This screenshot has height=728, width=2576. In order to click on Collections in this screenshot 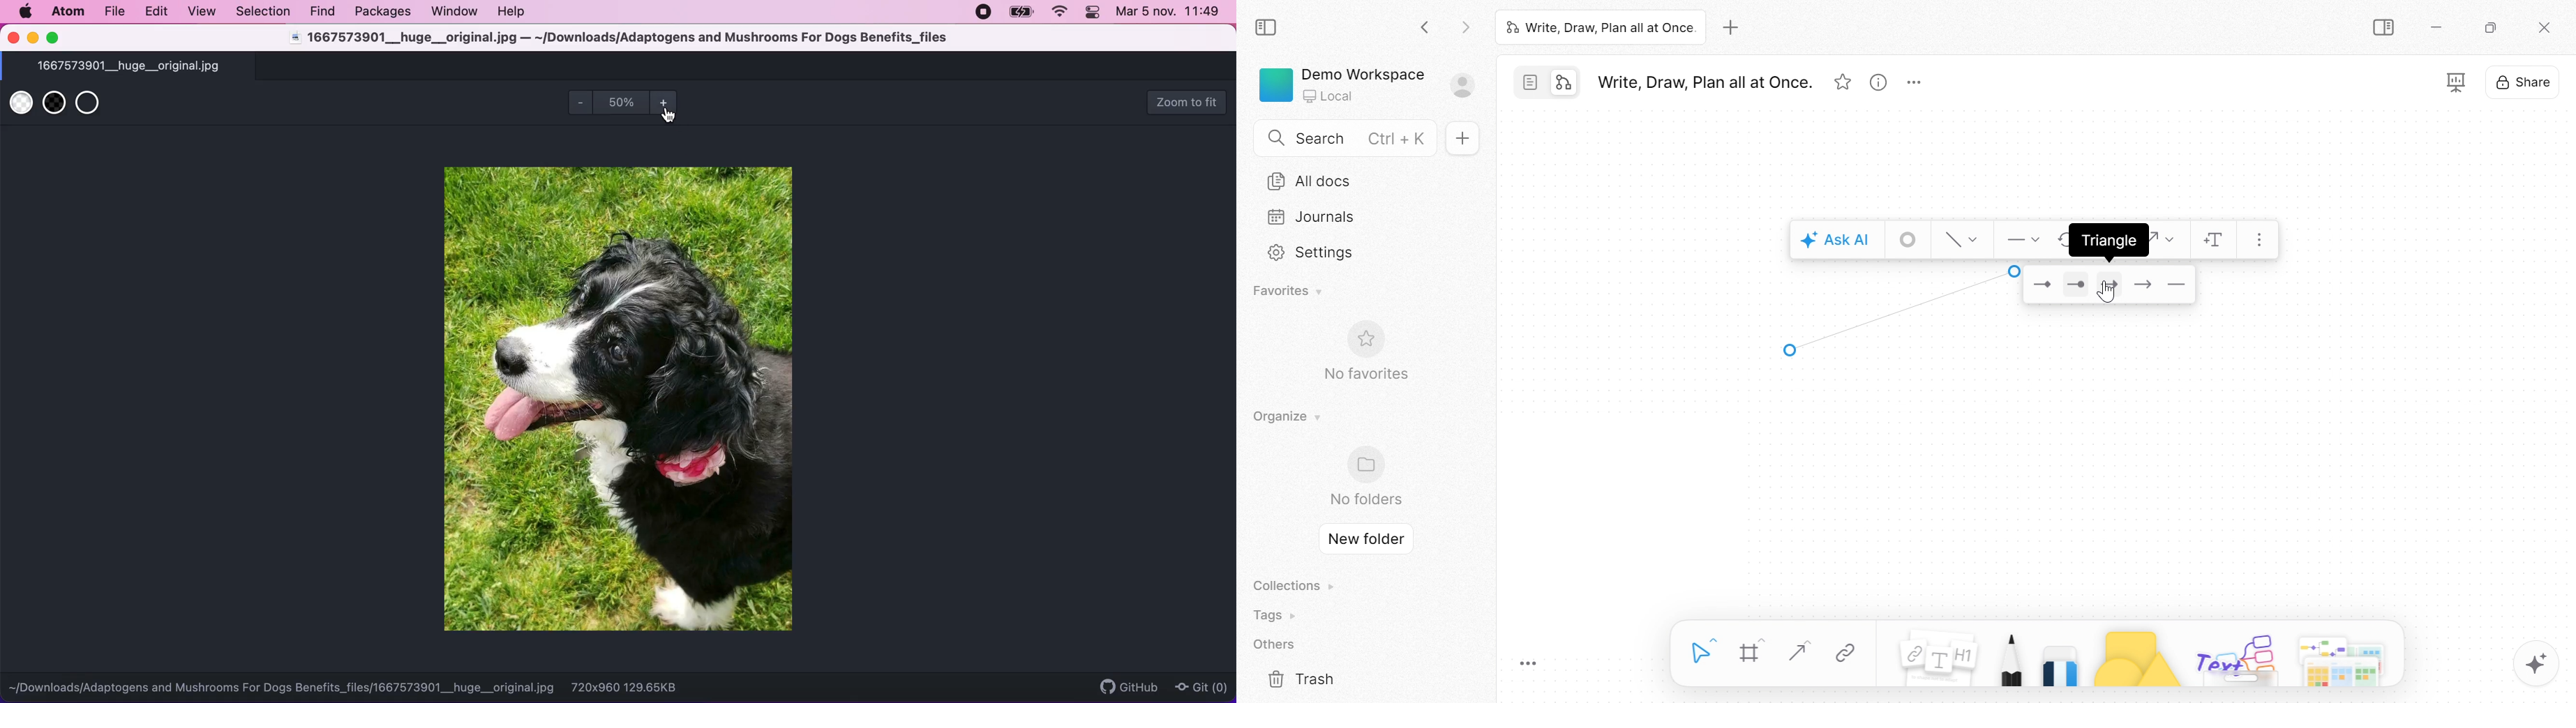, I will do `click(1291, 586)`.